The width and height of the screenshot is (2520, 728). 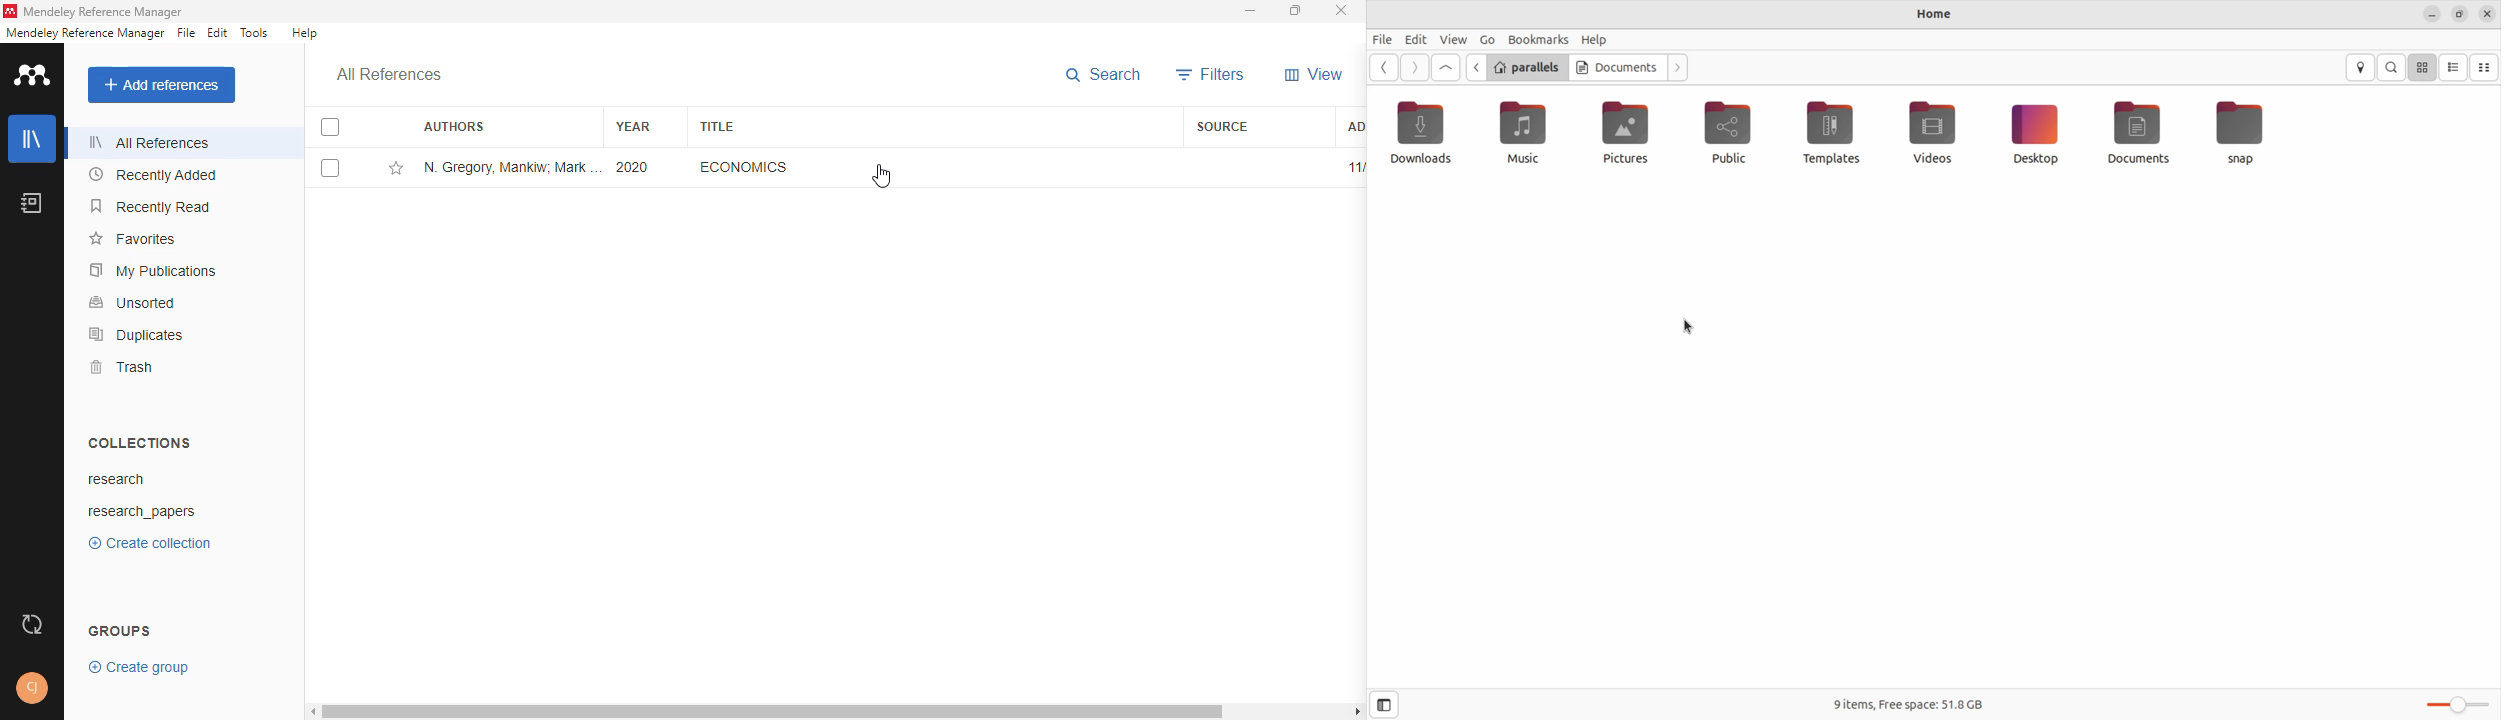 What do you see at coordinates (10, 11) in the screenshot?
I see `logo` at bounding box center [10, 11].